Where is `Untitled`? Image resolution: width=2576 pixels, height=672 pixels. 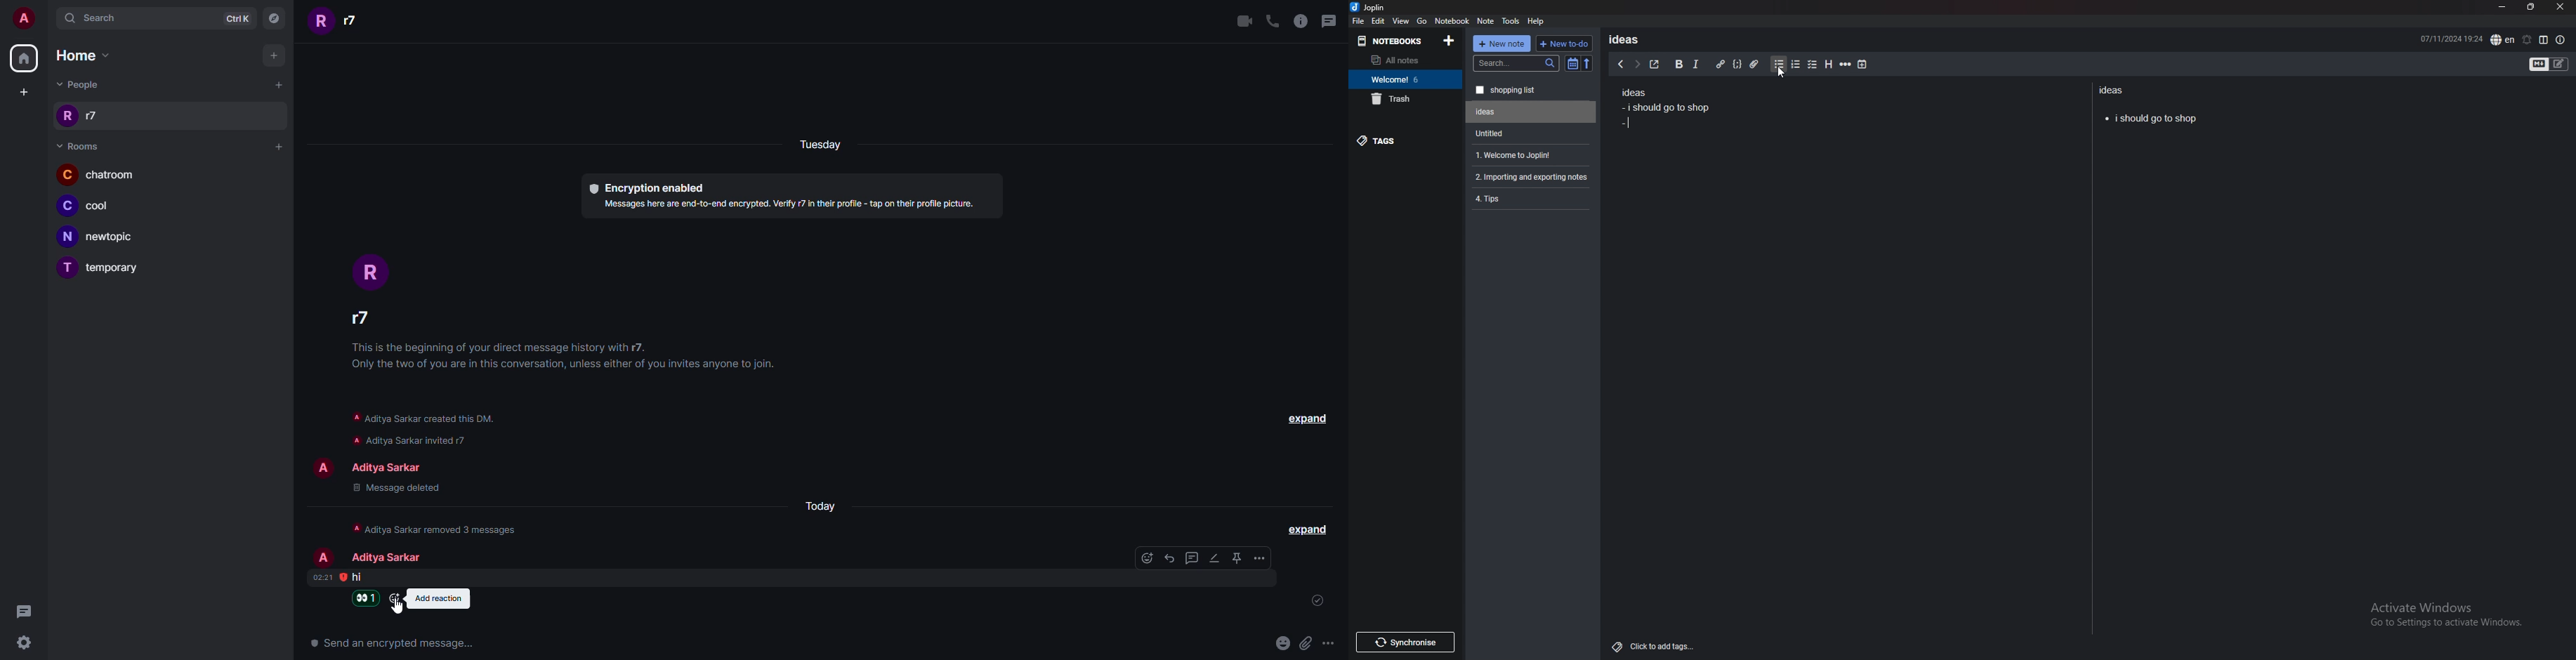 Untitled is located at coordinates (1528, 133).